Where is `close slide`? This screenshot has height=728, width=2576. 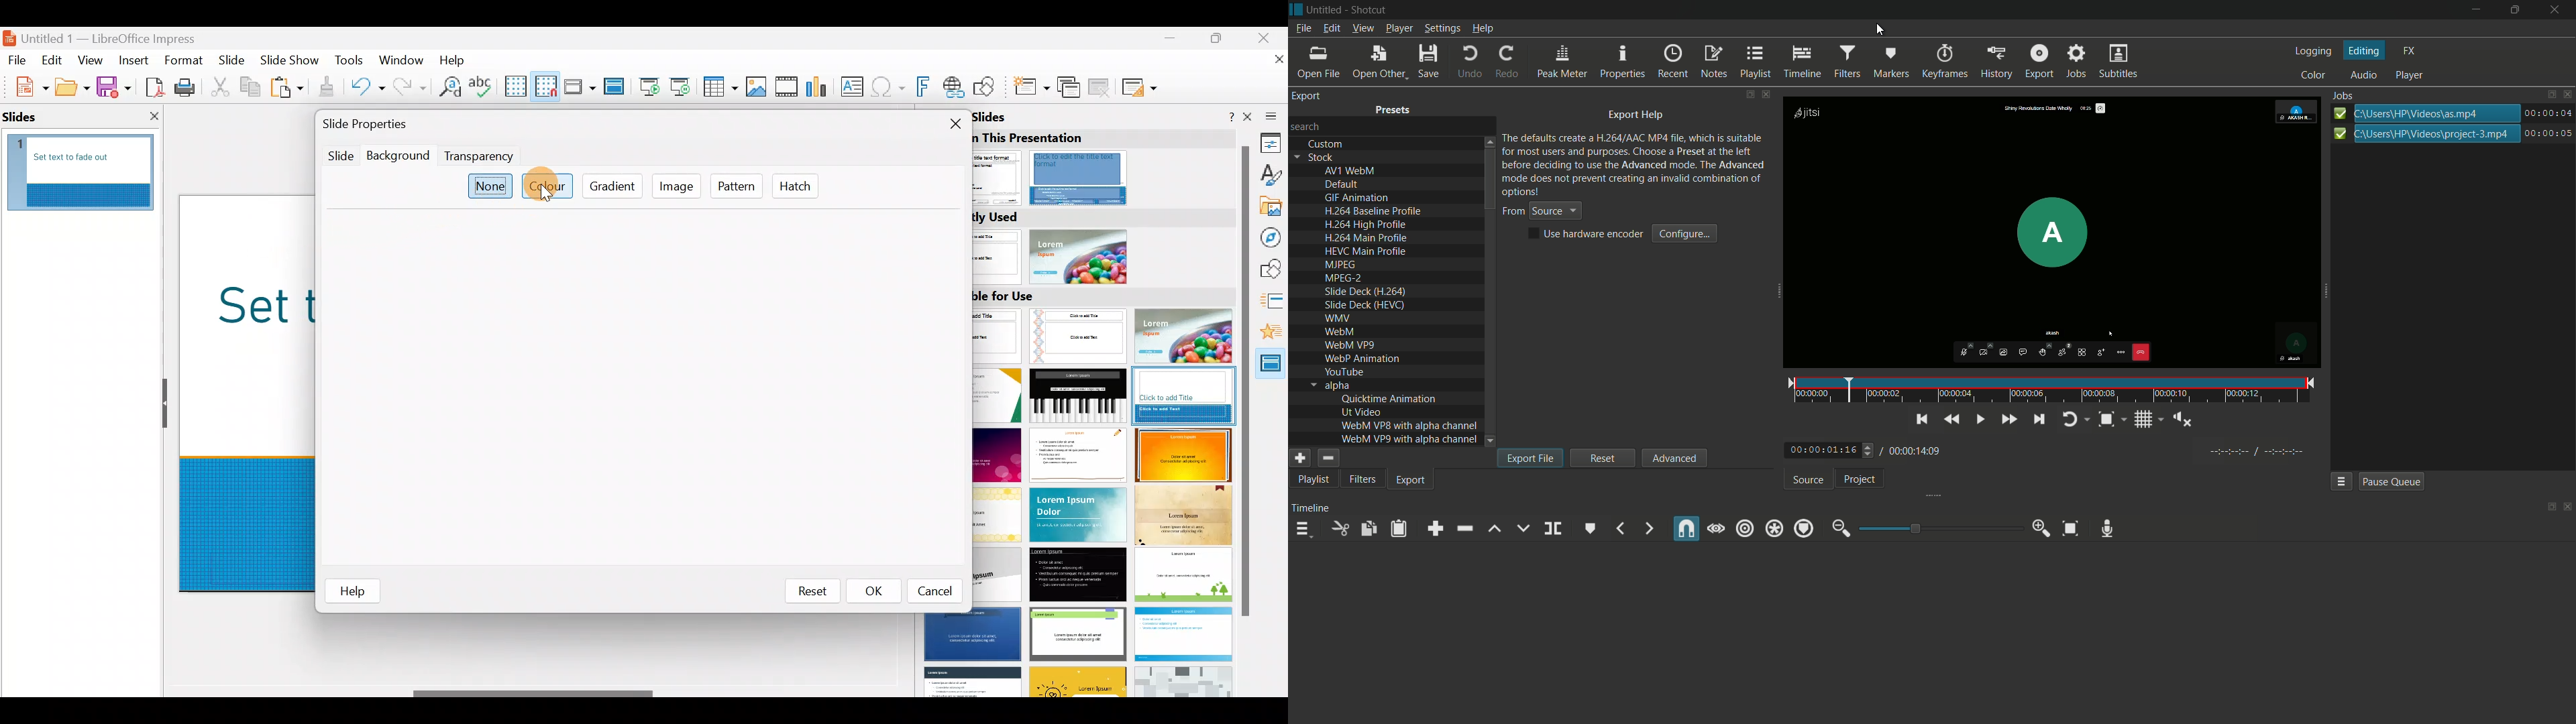 close slide is located at coordinates (154, 115).